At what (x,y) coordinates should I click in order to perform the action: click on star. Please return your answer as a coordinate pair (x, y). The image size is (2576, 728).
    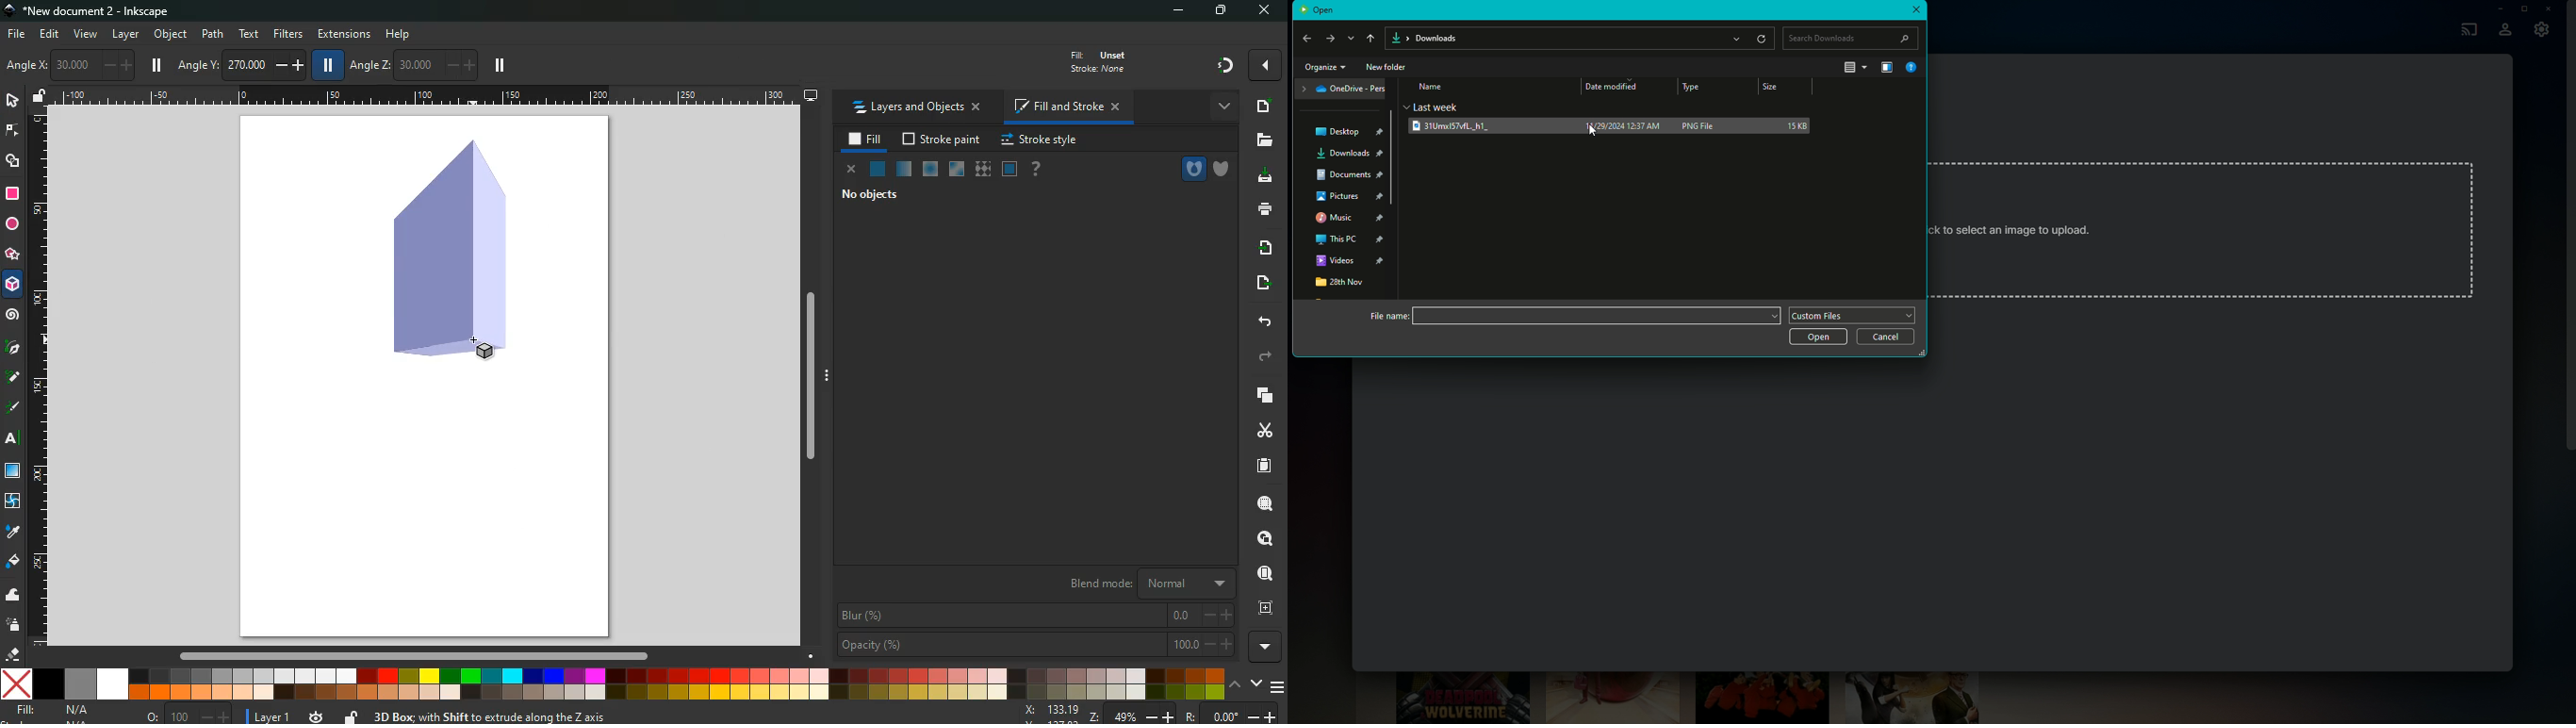
    Looking at the image, I should click on (11, 256).